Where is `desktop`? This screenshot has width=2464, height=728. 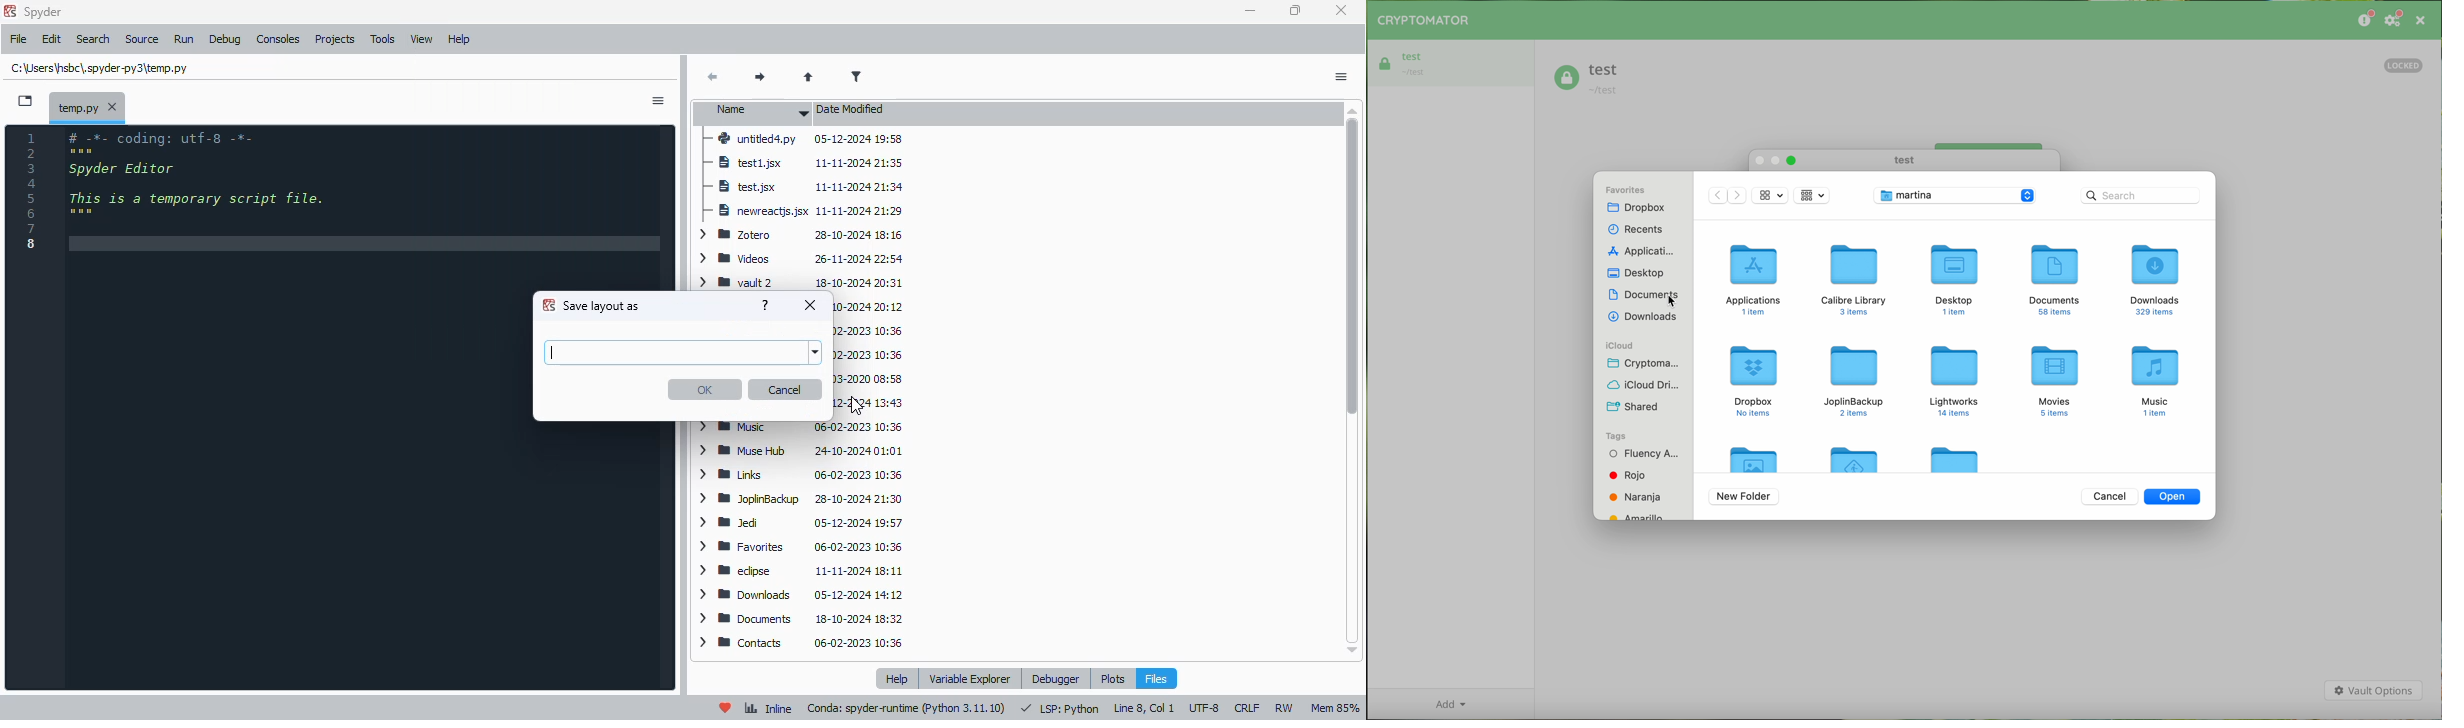 desktop is located at coordinates (1638, 274).